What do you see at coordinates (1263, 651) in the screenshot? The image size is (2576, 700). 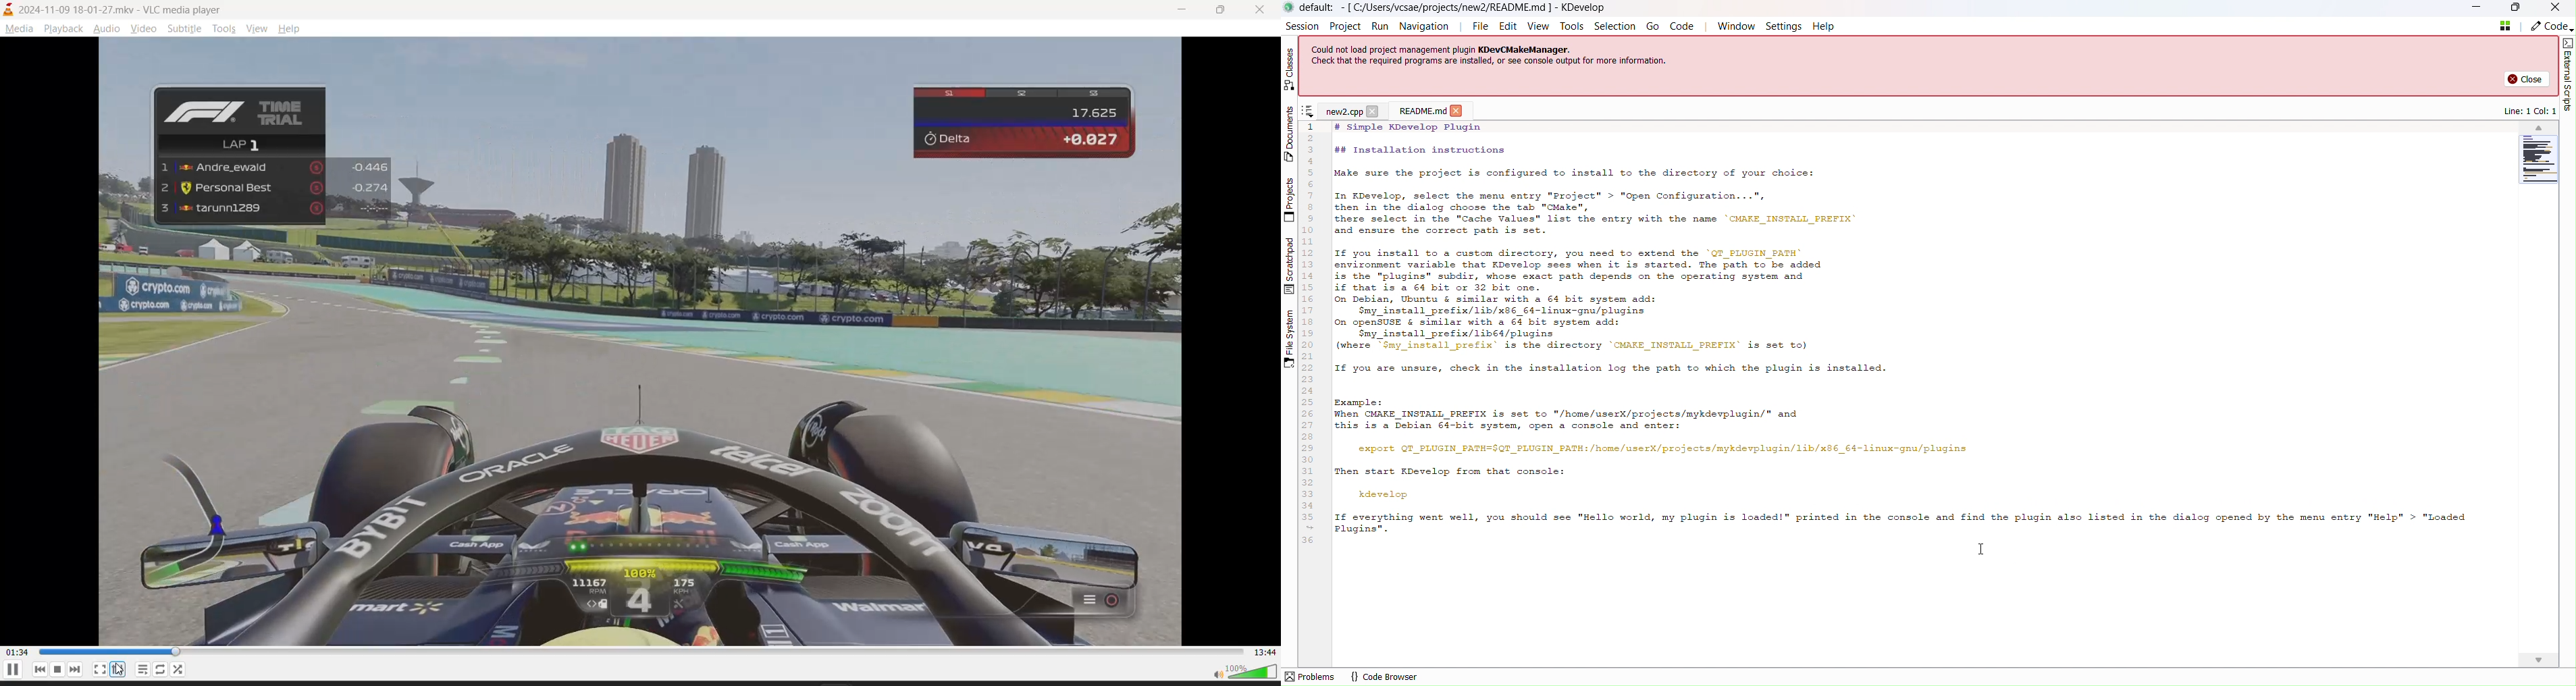 I see `total track time` at bounding box center [1263, 651].